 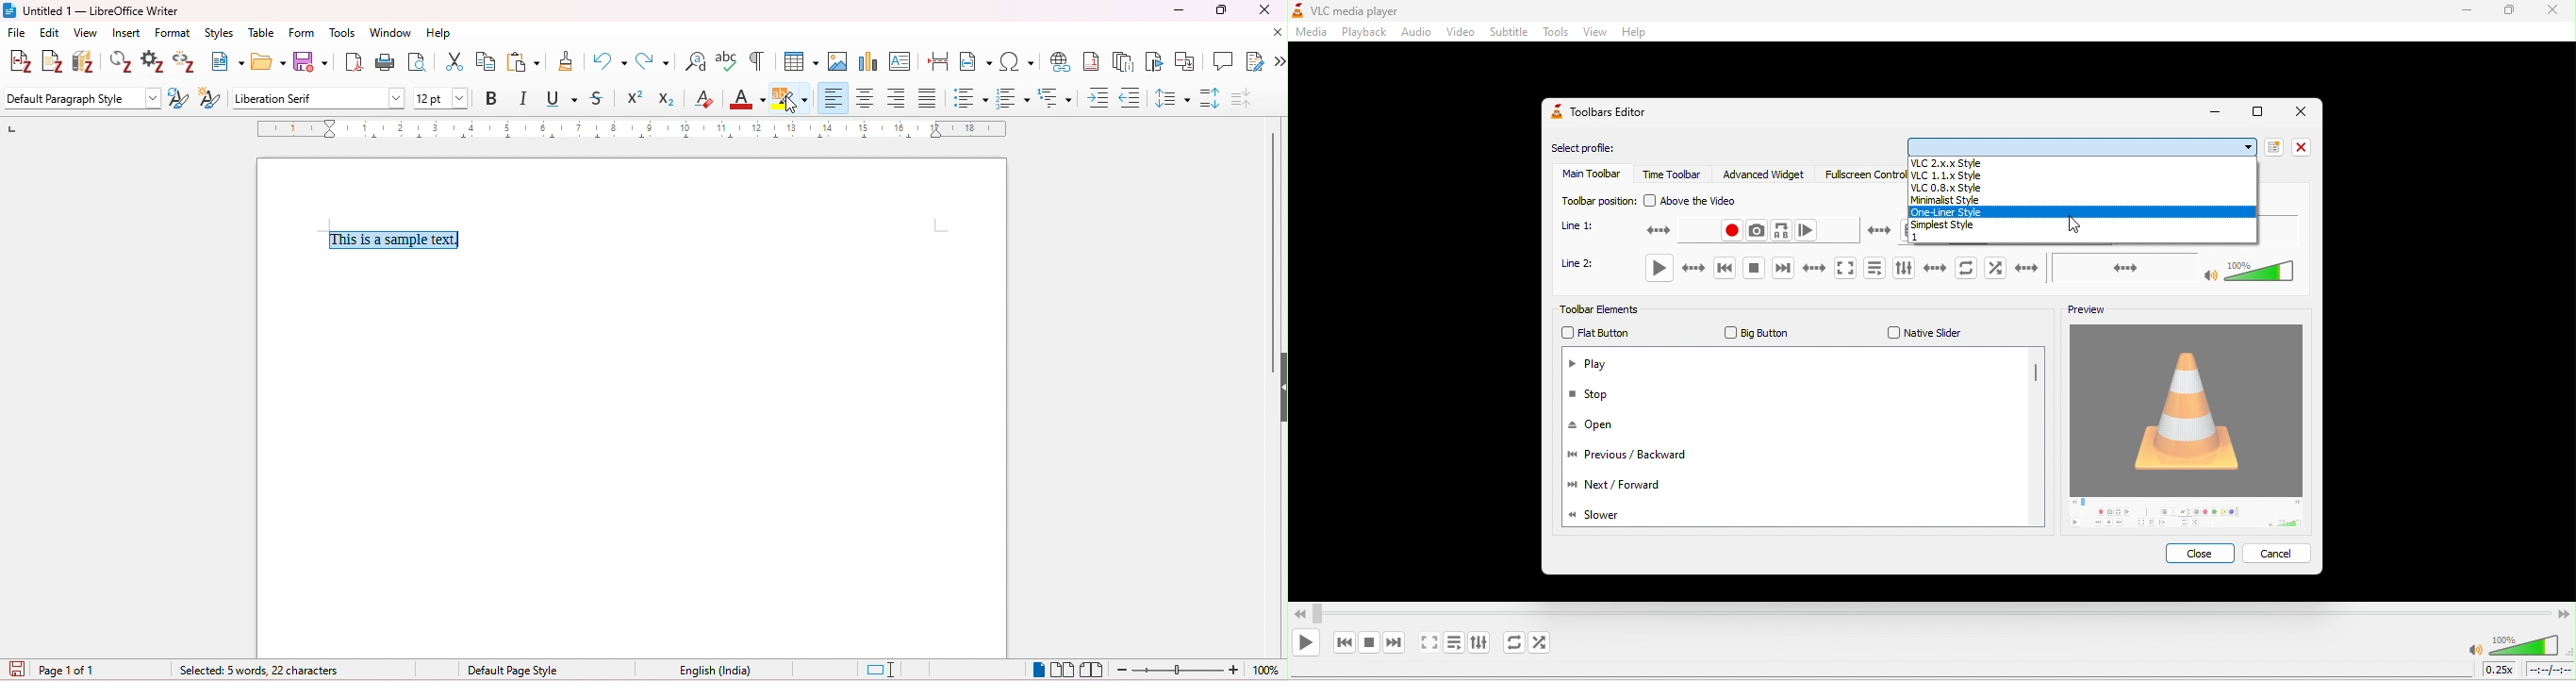 I want to click on show extended settings, so click(x=1919, y=266).